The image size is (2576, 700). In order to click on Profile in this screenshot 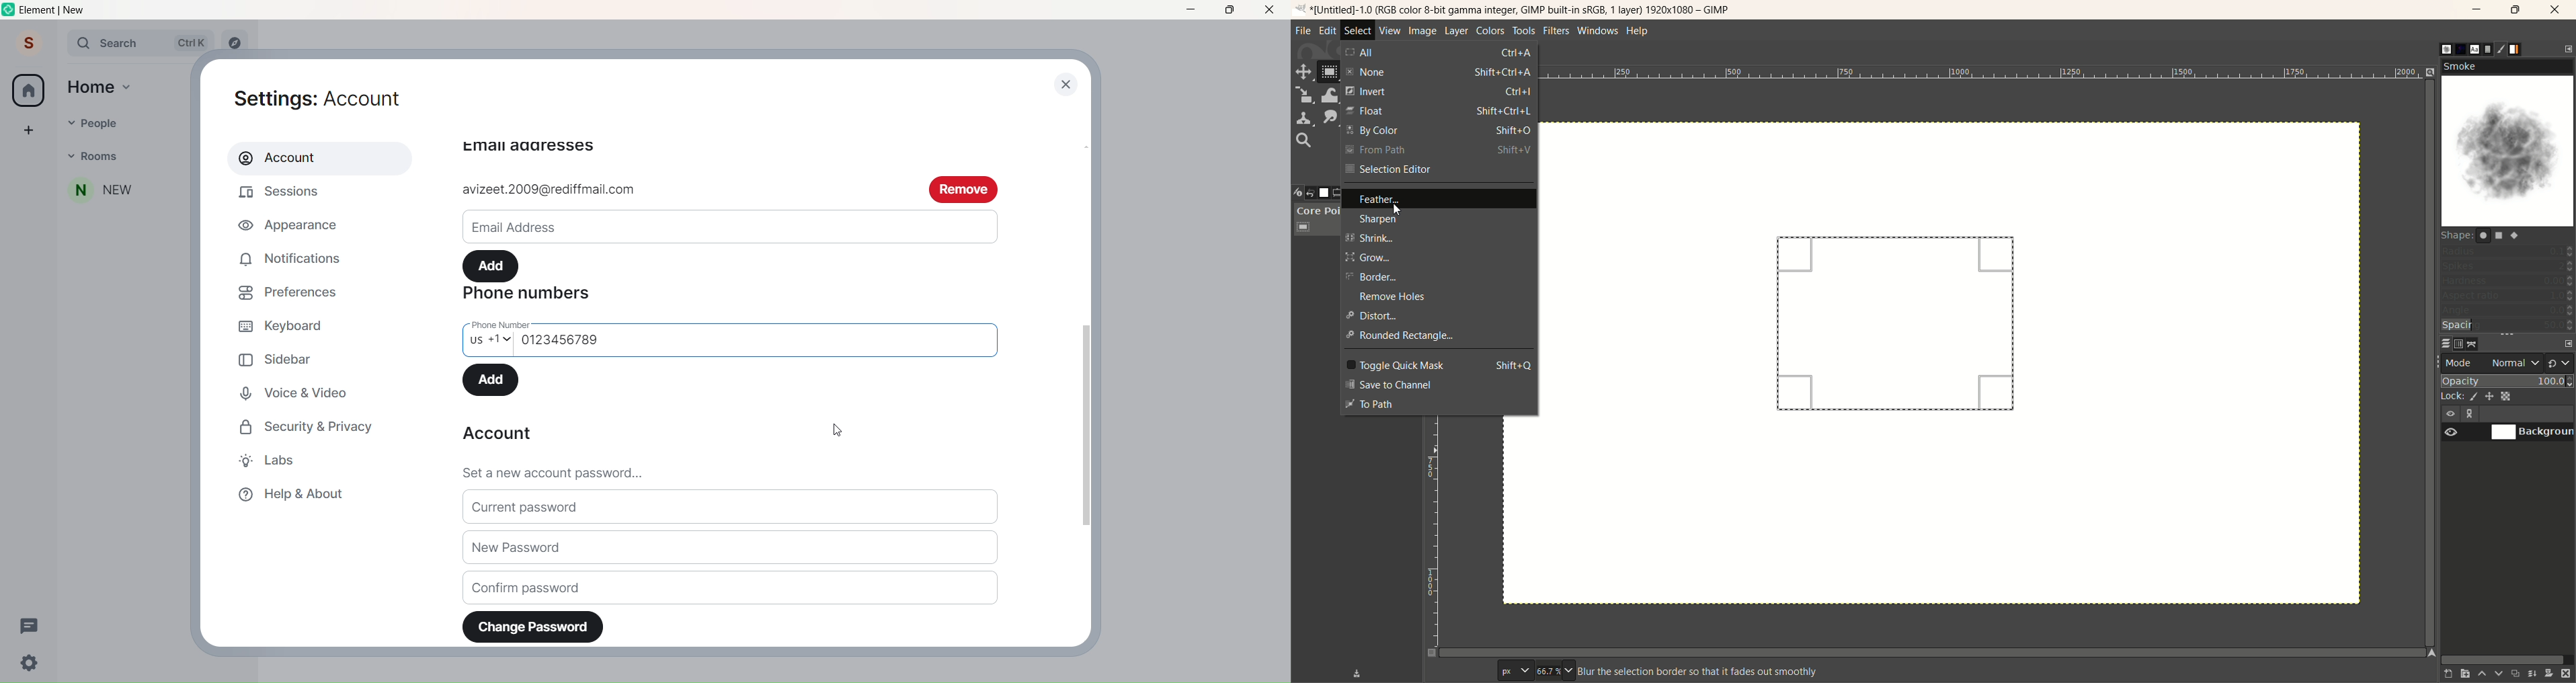, I will do `click(26, 44)`.